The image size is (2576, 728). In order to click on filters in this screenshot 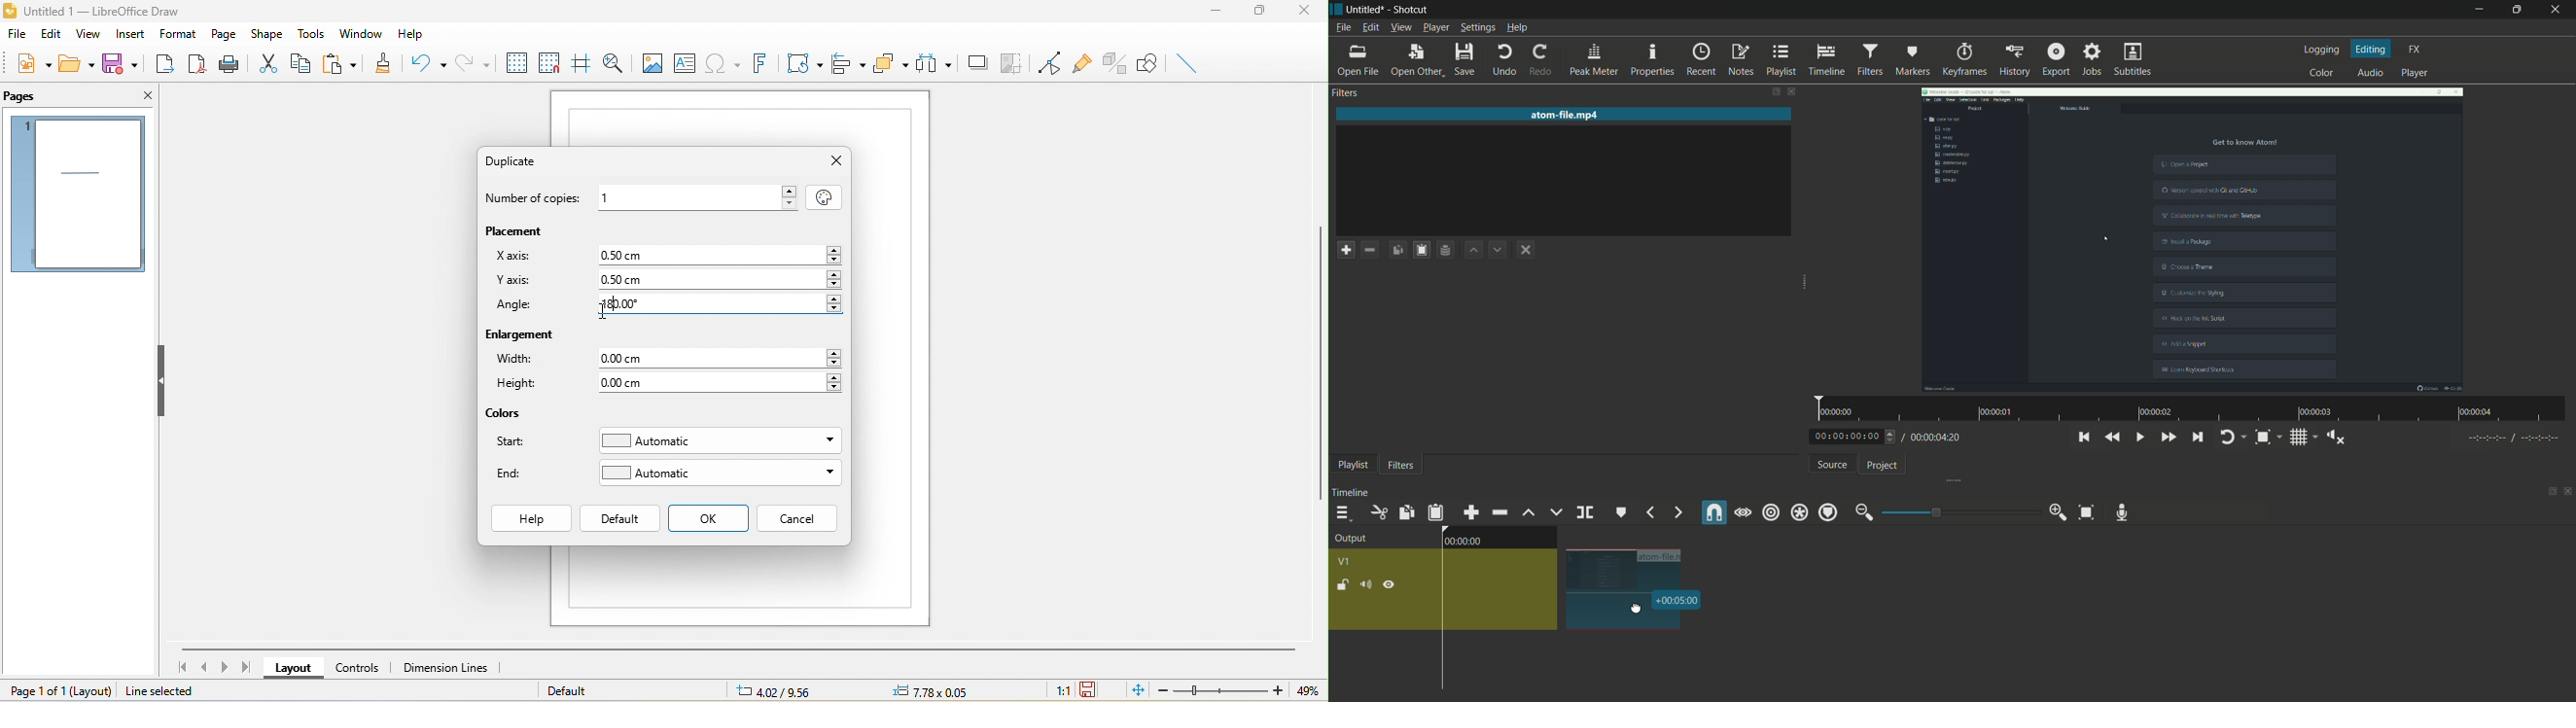, I will do `click(1400, 465)`.